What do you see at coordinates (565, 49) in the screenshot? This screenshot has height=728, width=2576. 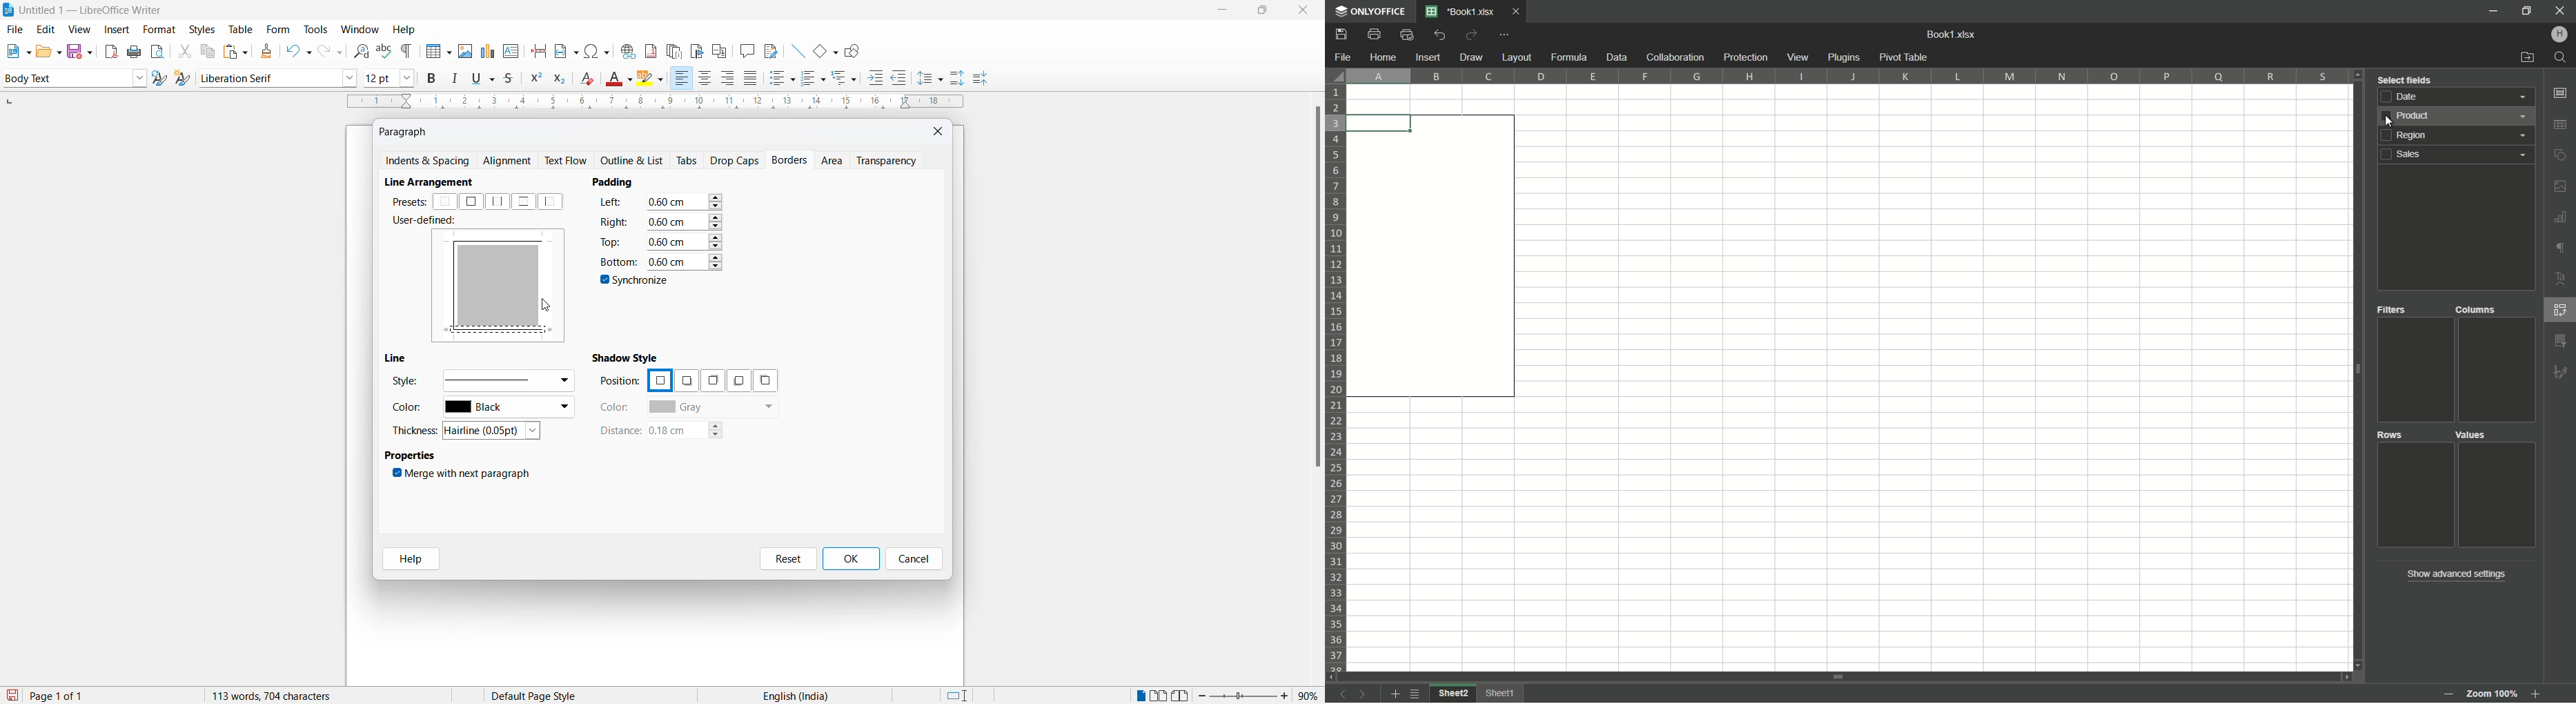 I see `insert field` at bounding box center [565, 49].